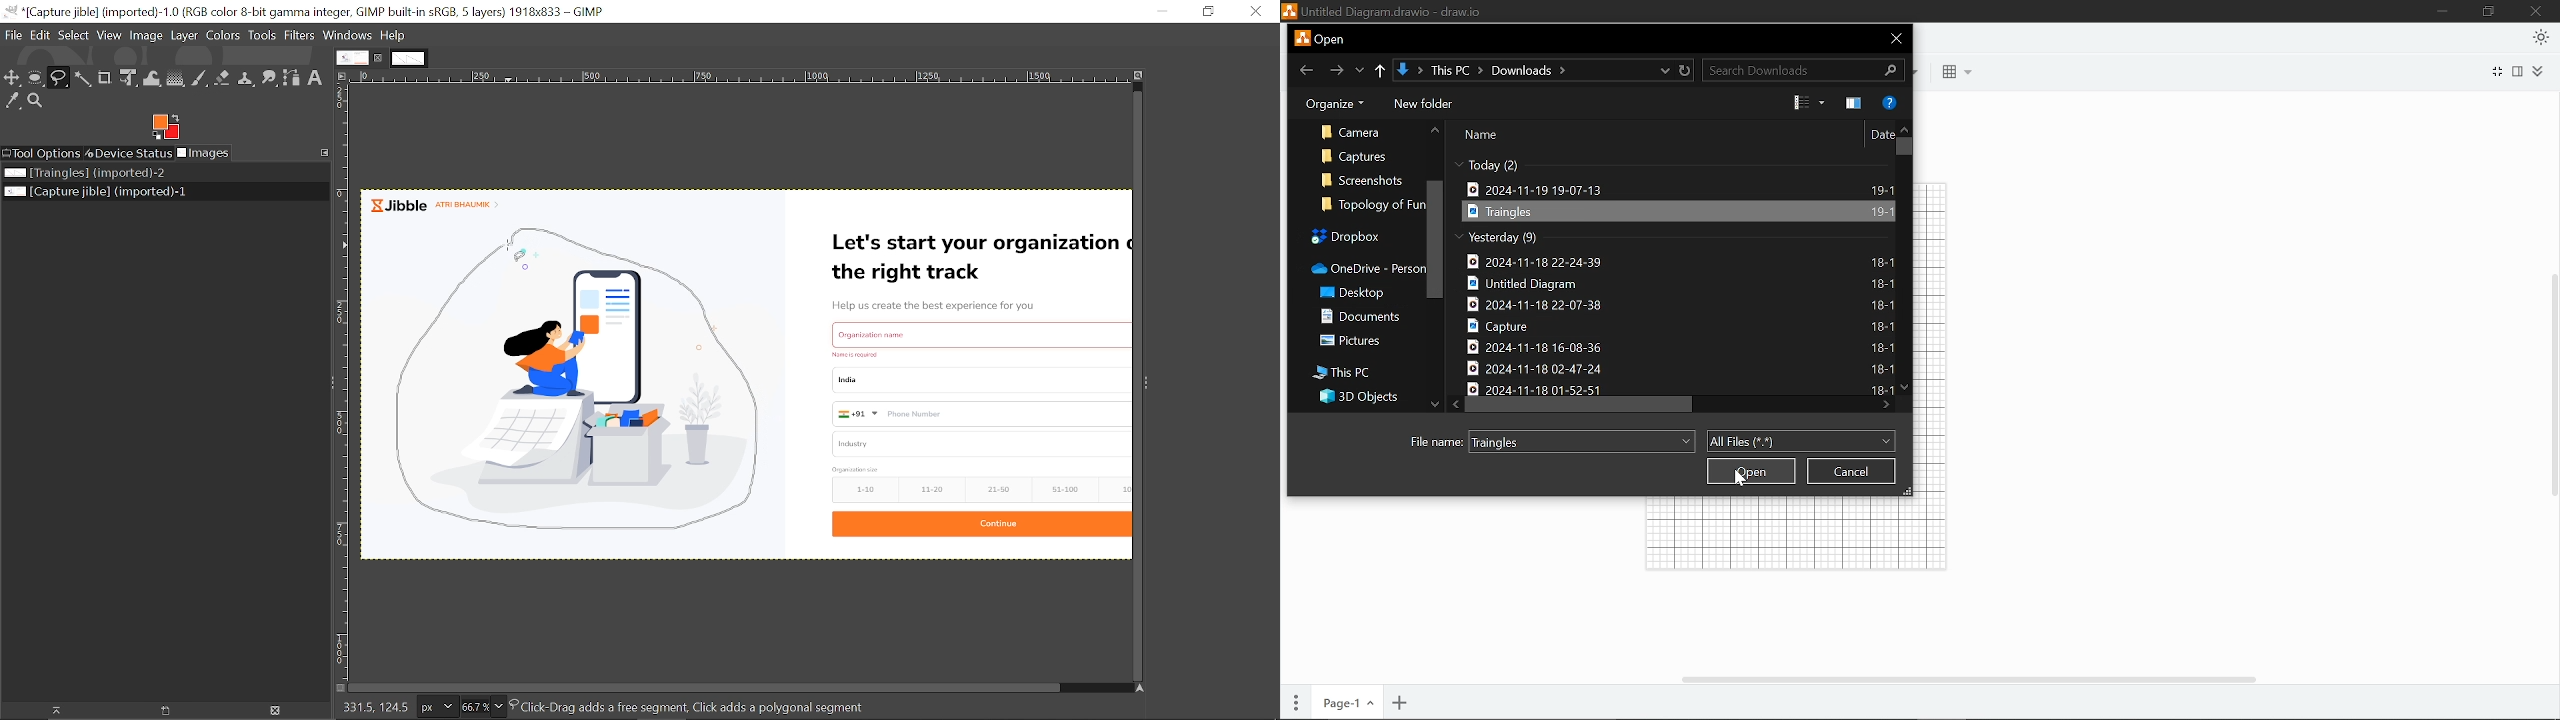 This screenshot has height=728, width=2576. I want to click on Color picker tool, so click(12, 101).